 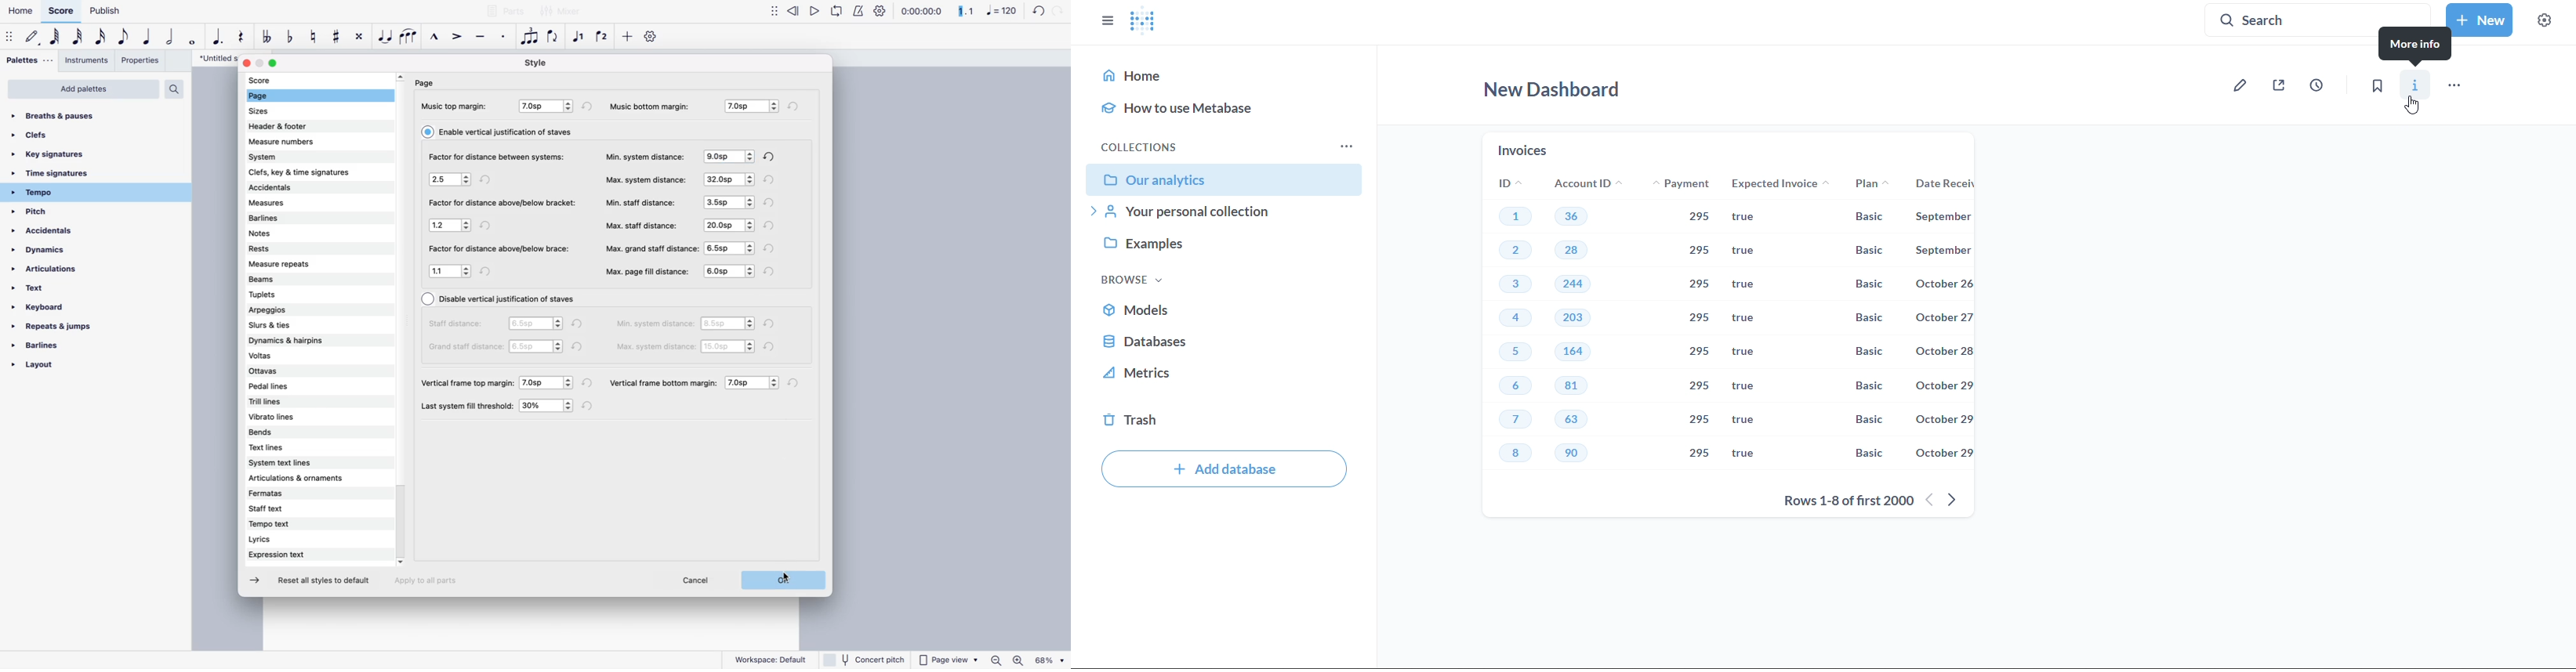 I want to click on voice 1, so click(x=581, y=37).